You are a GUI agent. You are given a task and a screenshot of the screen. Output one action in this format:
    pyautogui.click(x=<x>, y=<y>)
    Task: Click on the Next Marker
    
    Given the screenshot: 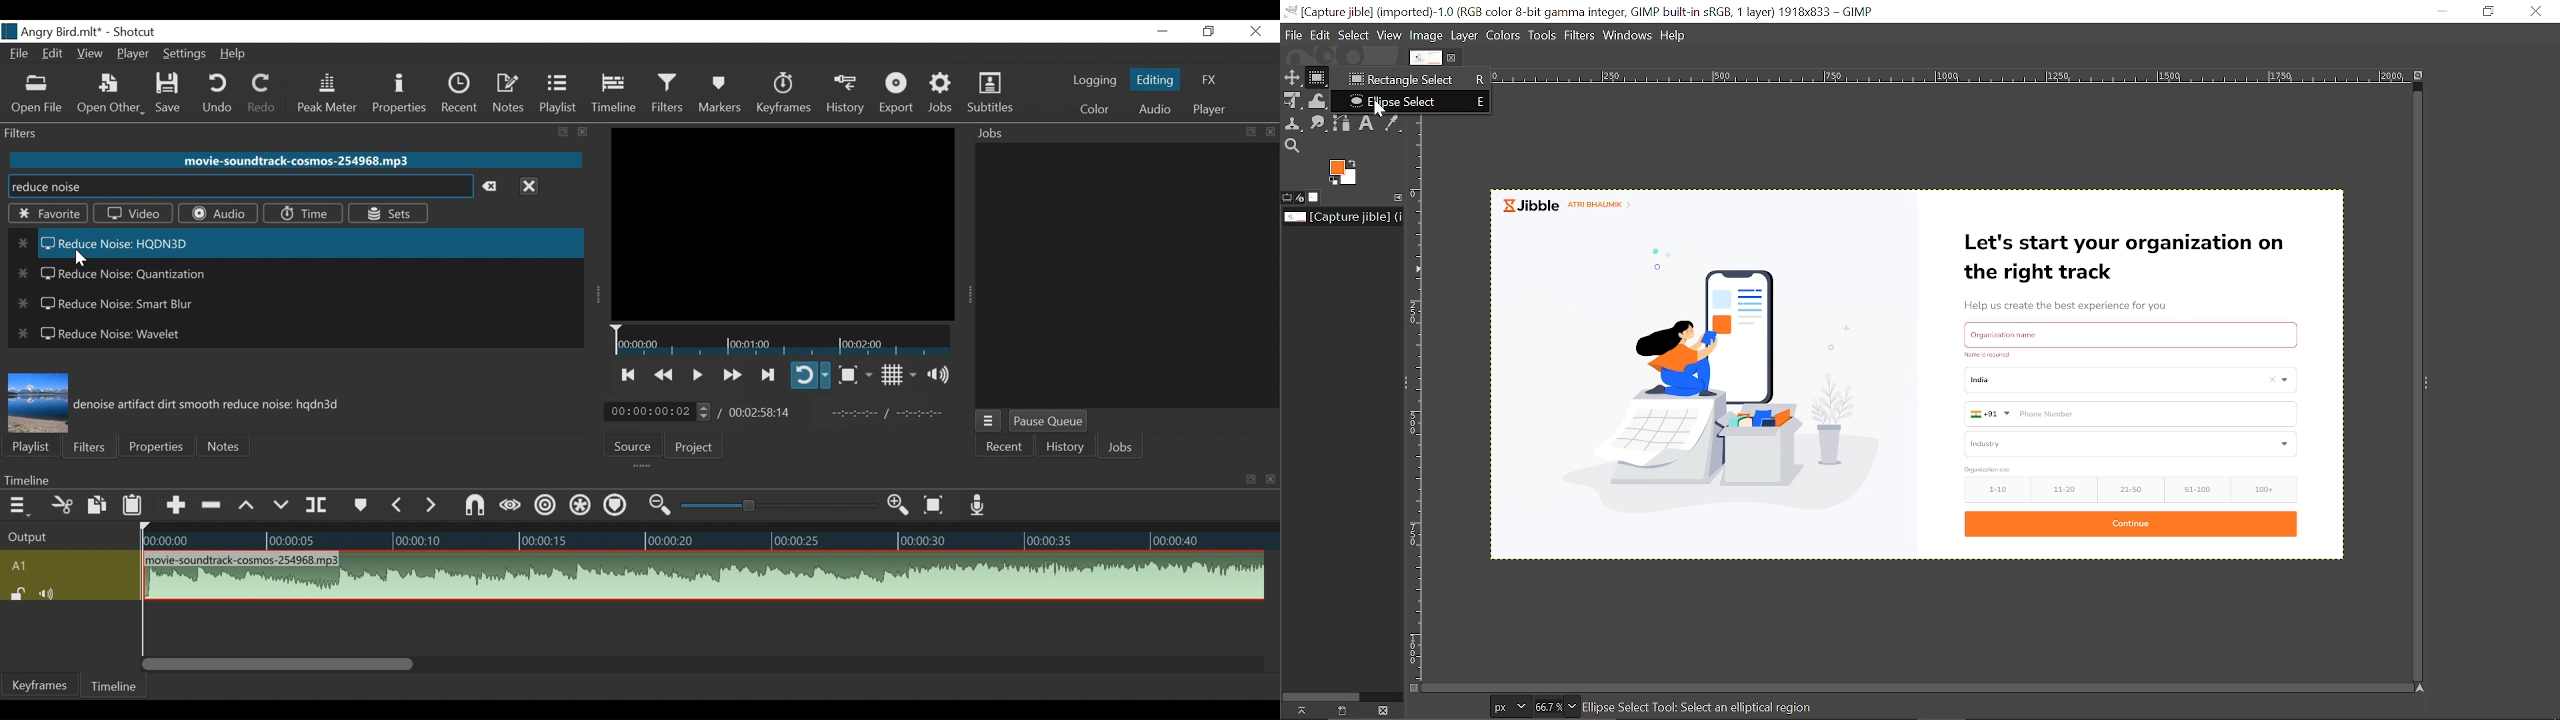 What is the action you would take?
    pyautogui.click(x=433, y=505)
    